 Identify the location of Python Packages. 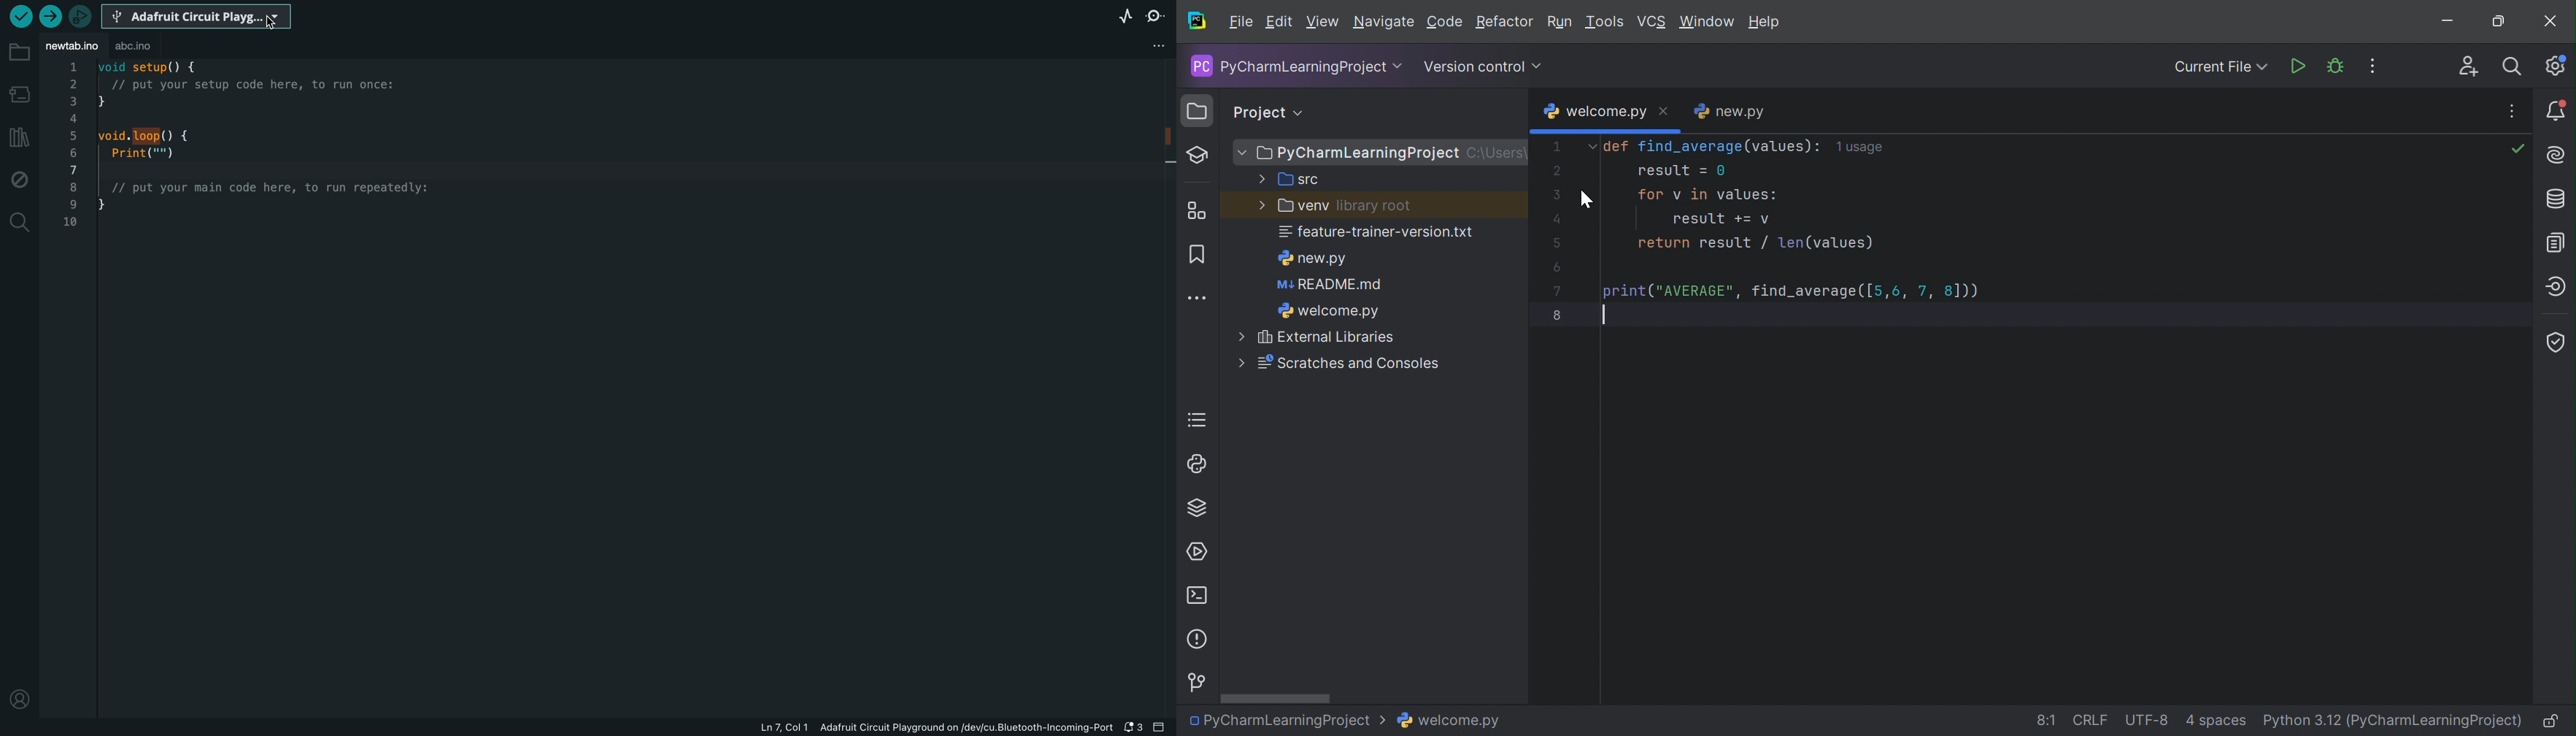
(1200, 507).